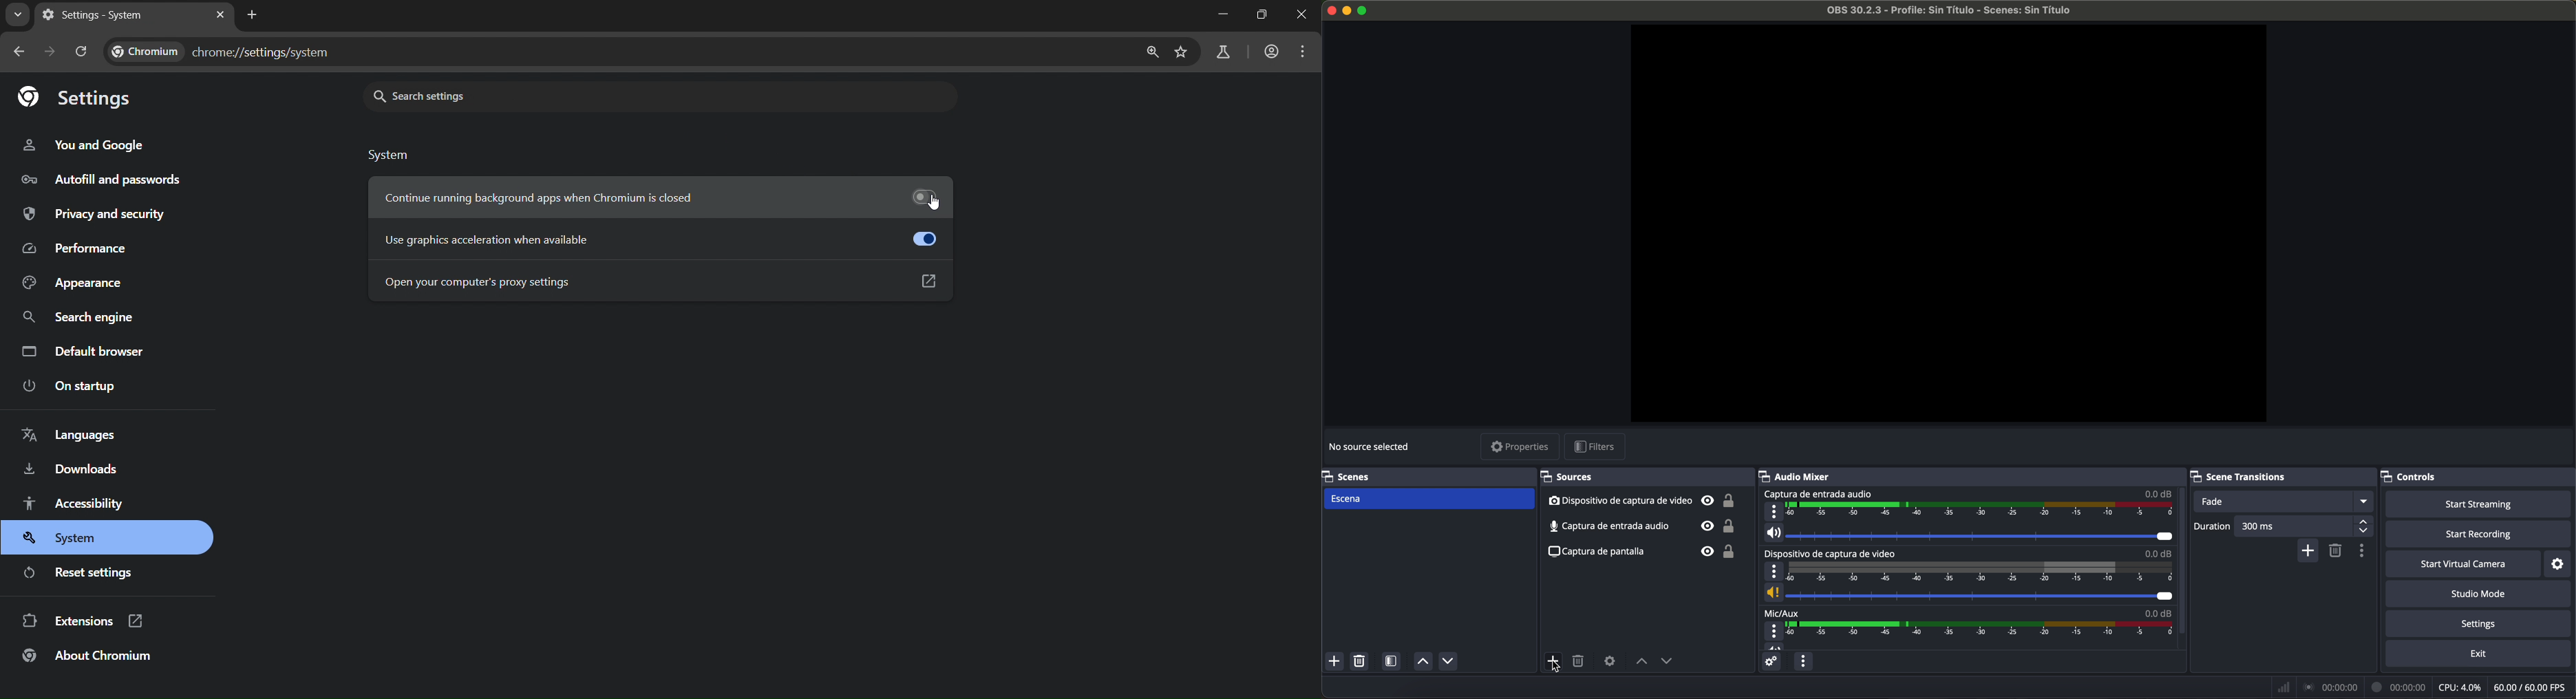  What do you see at coordinates (2158, 612) in the screenshot?
I see `0.0 dB` at bounding box center [2158, 612].